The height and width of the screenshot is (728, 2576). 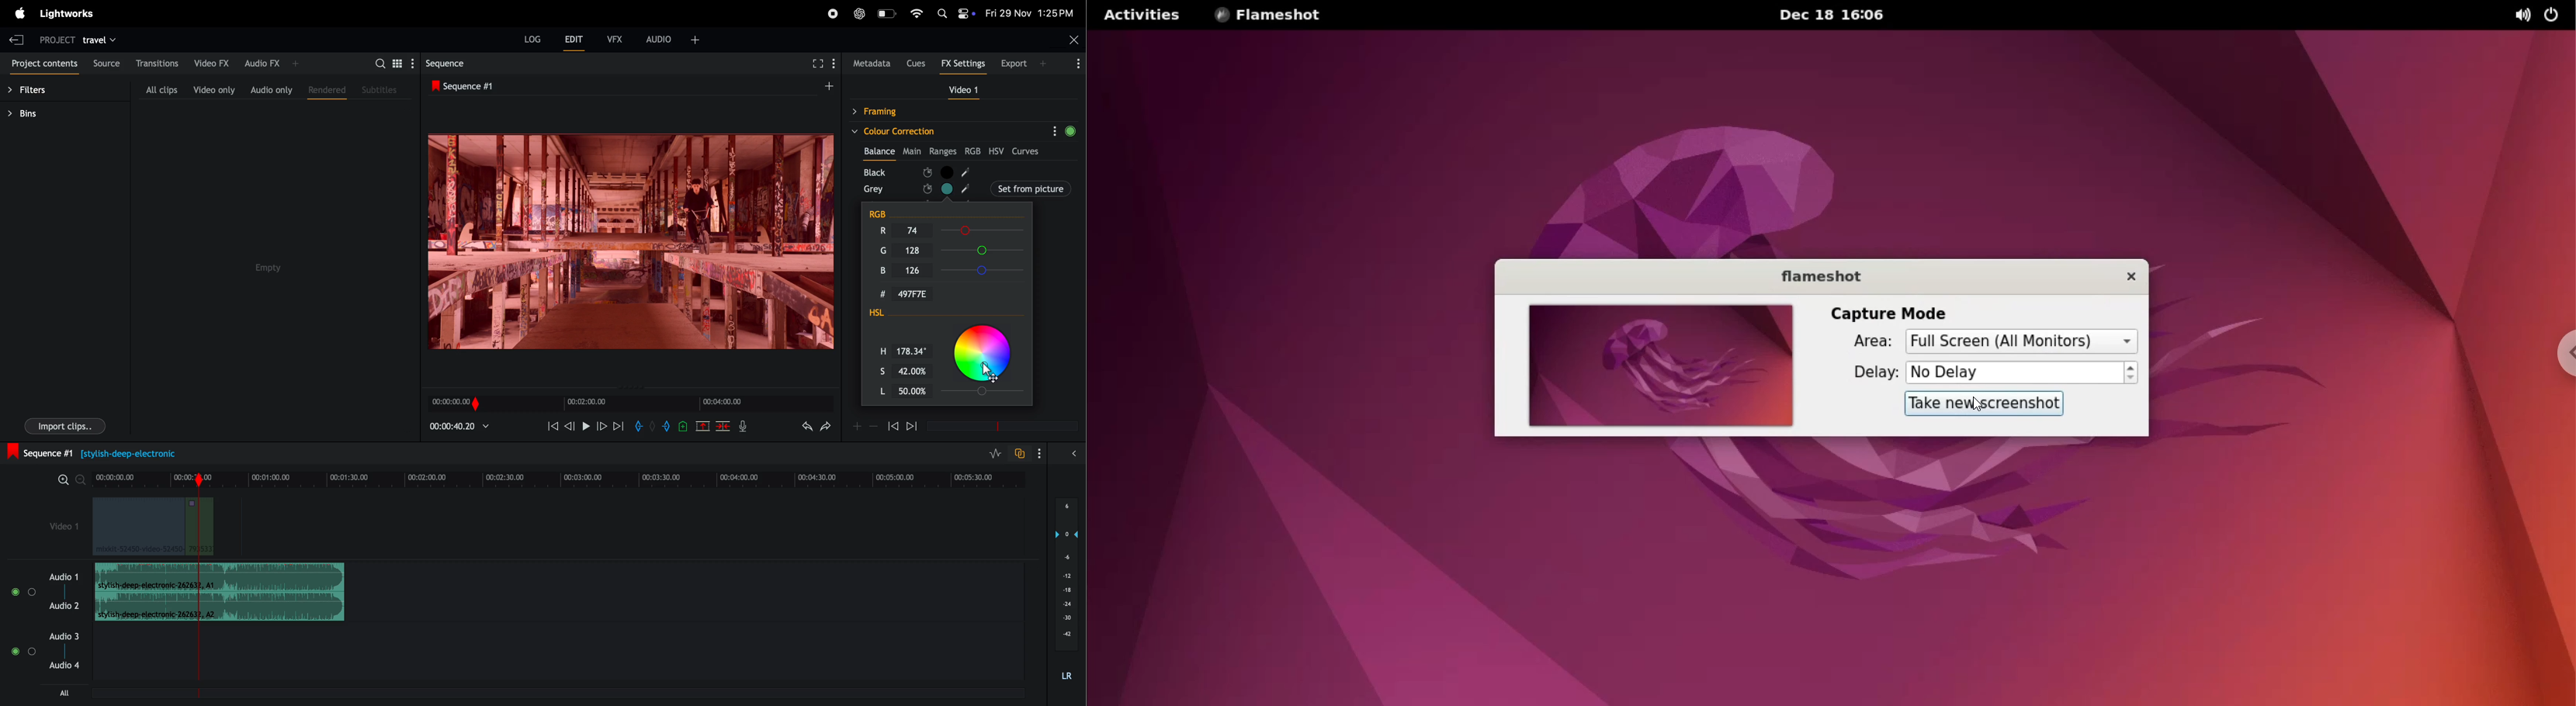 What do you see at coordinates (629, 241) in the screenshot?
I see `play back frames` at bounding box center [629, 241].